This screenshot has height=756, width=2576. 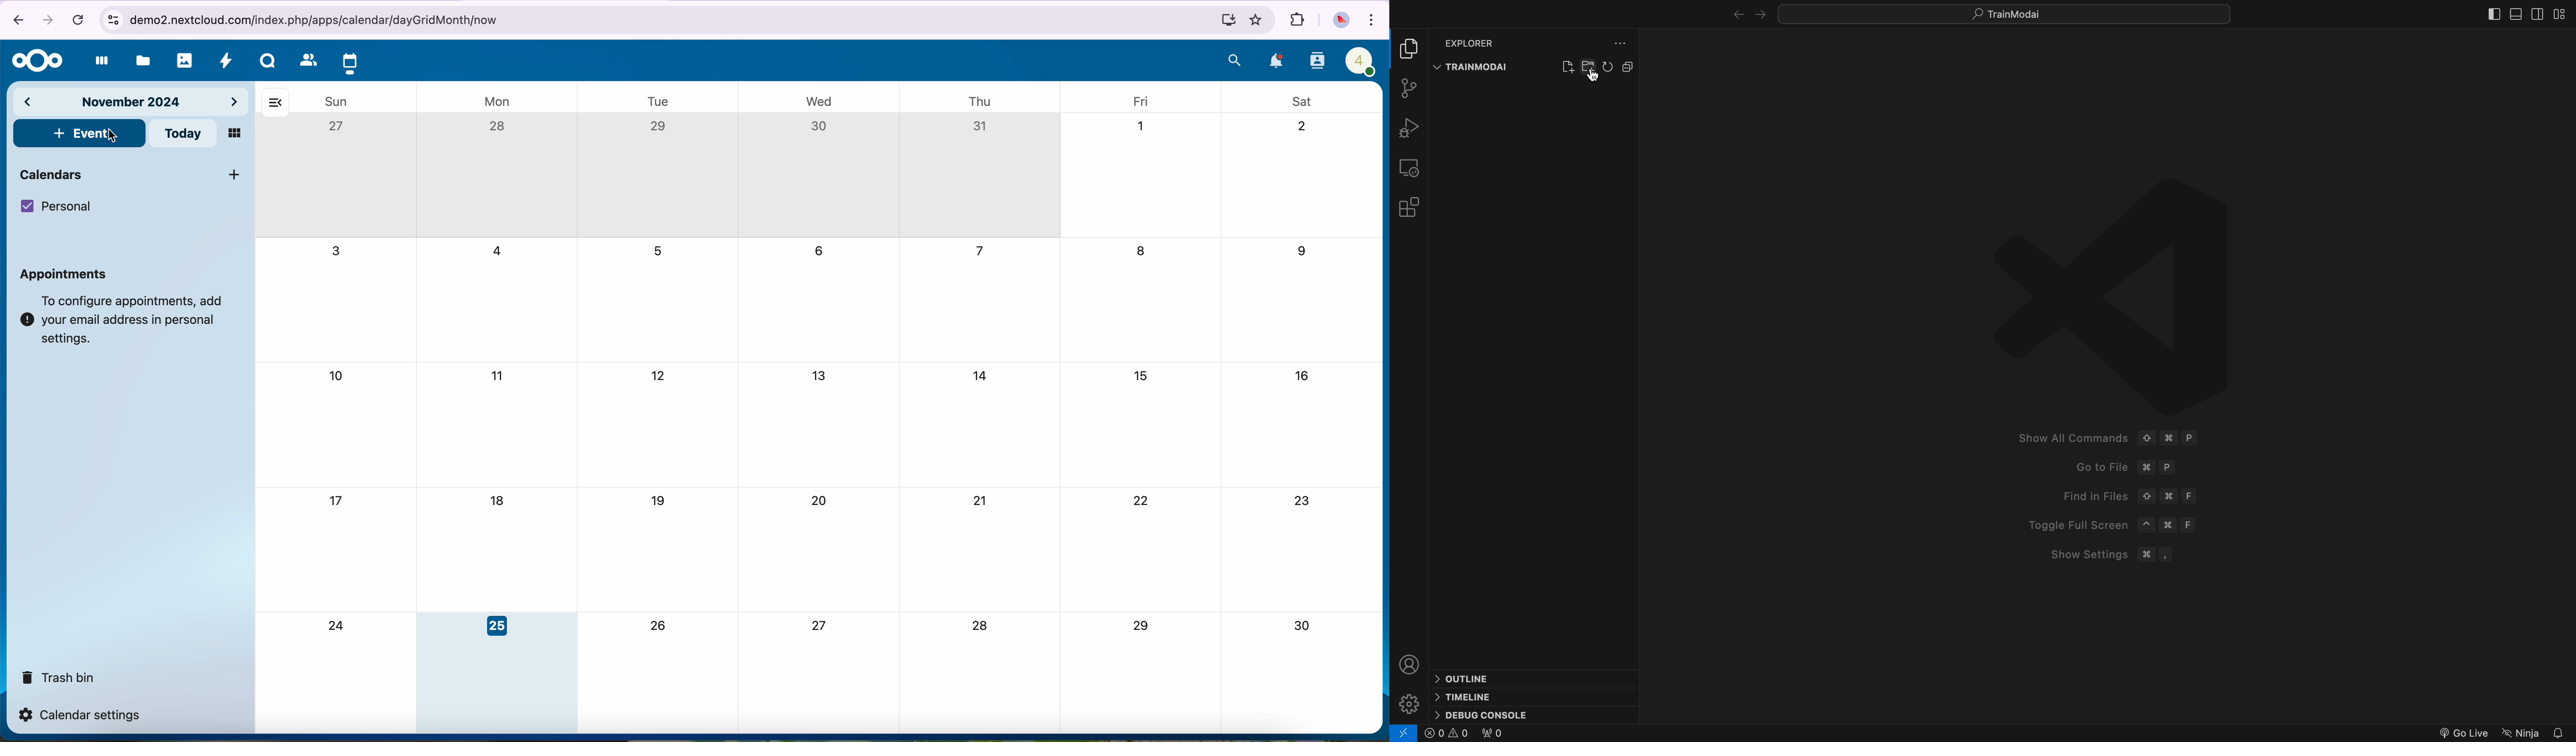 What do you see at coordinates (2112, 293) in the screenshot?
I see `Logo` at bounding box center [2112, 293].